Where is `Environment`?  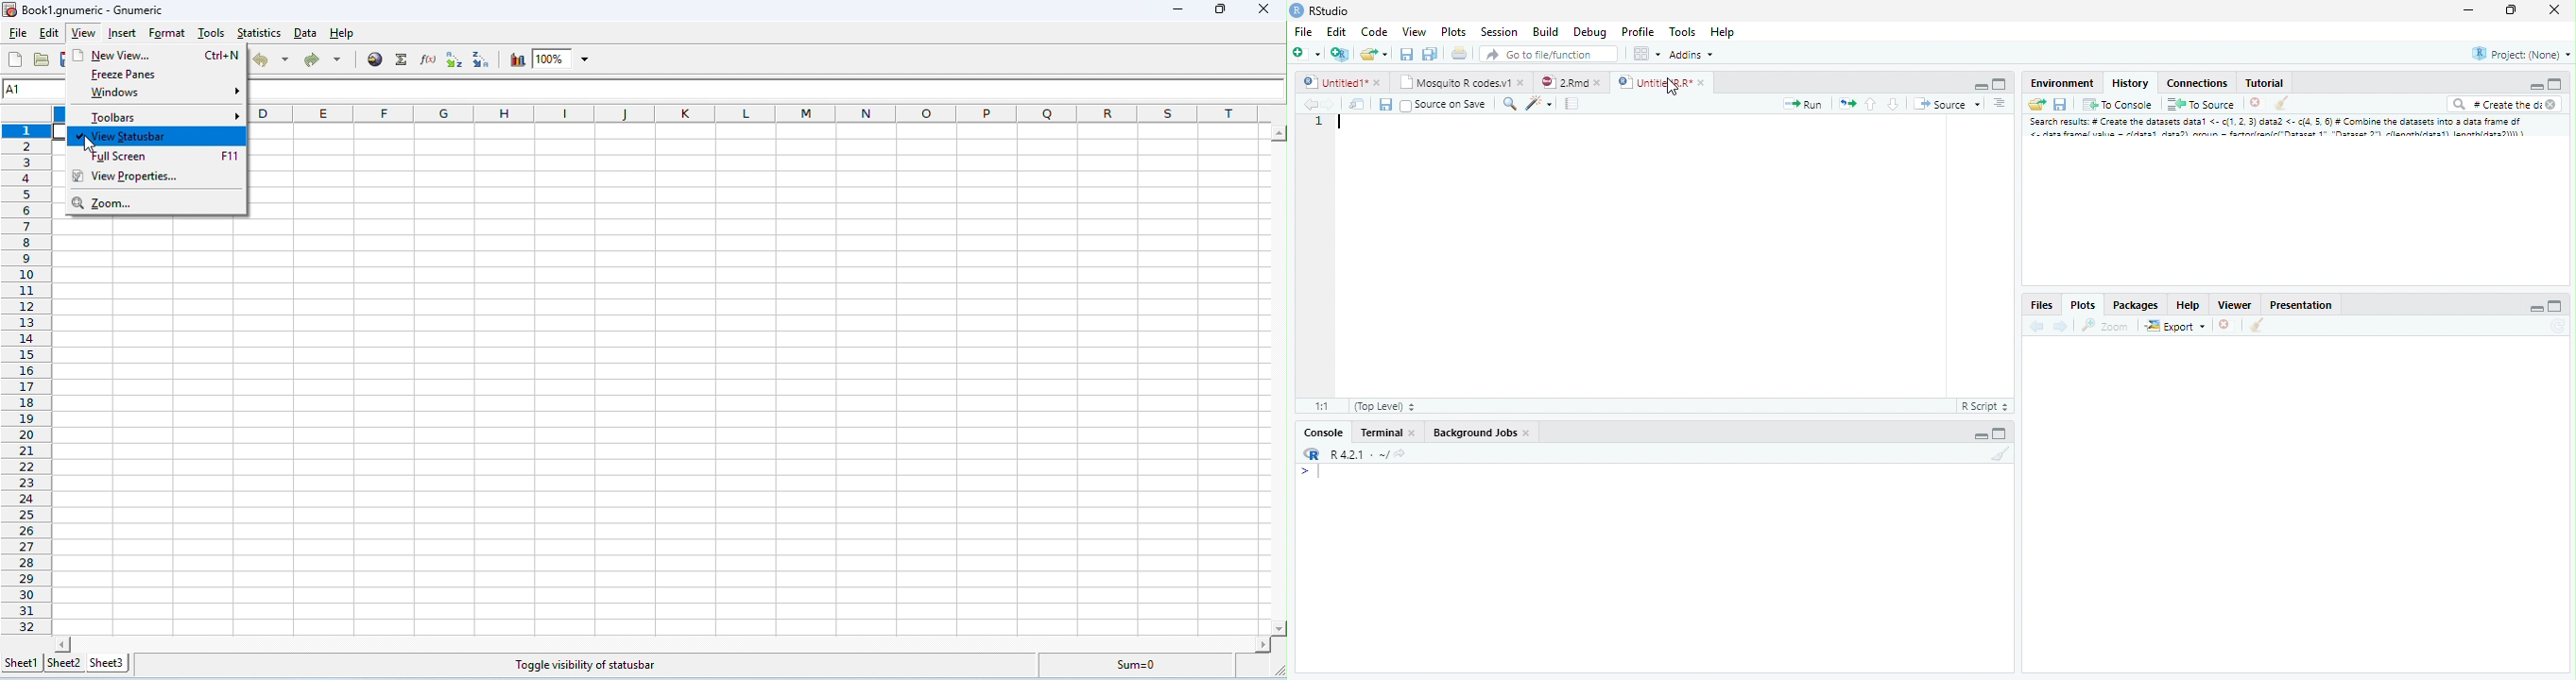 Environment is located at coordinates (2061, 83).